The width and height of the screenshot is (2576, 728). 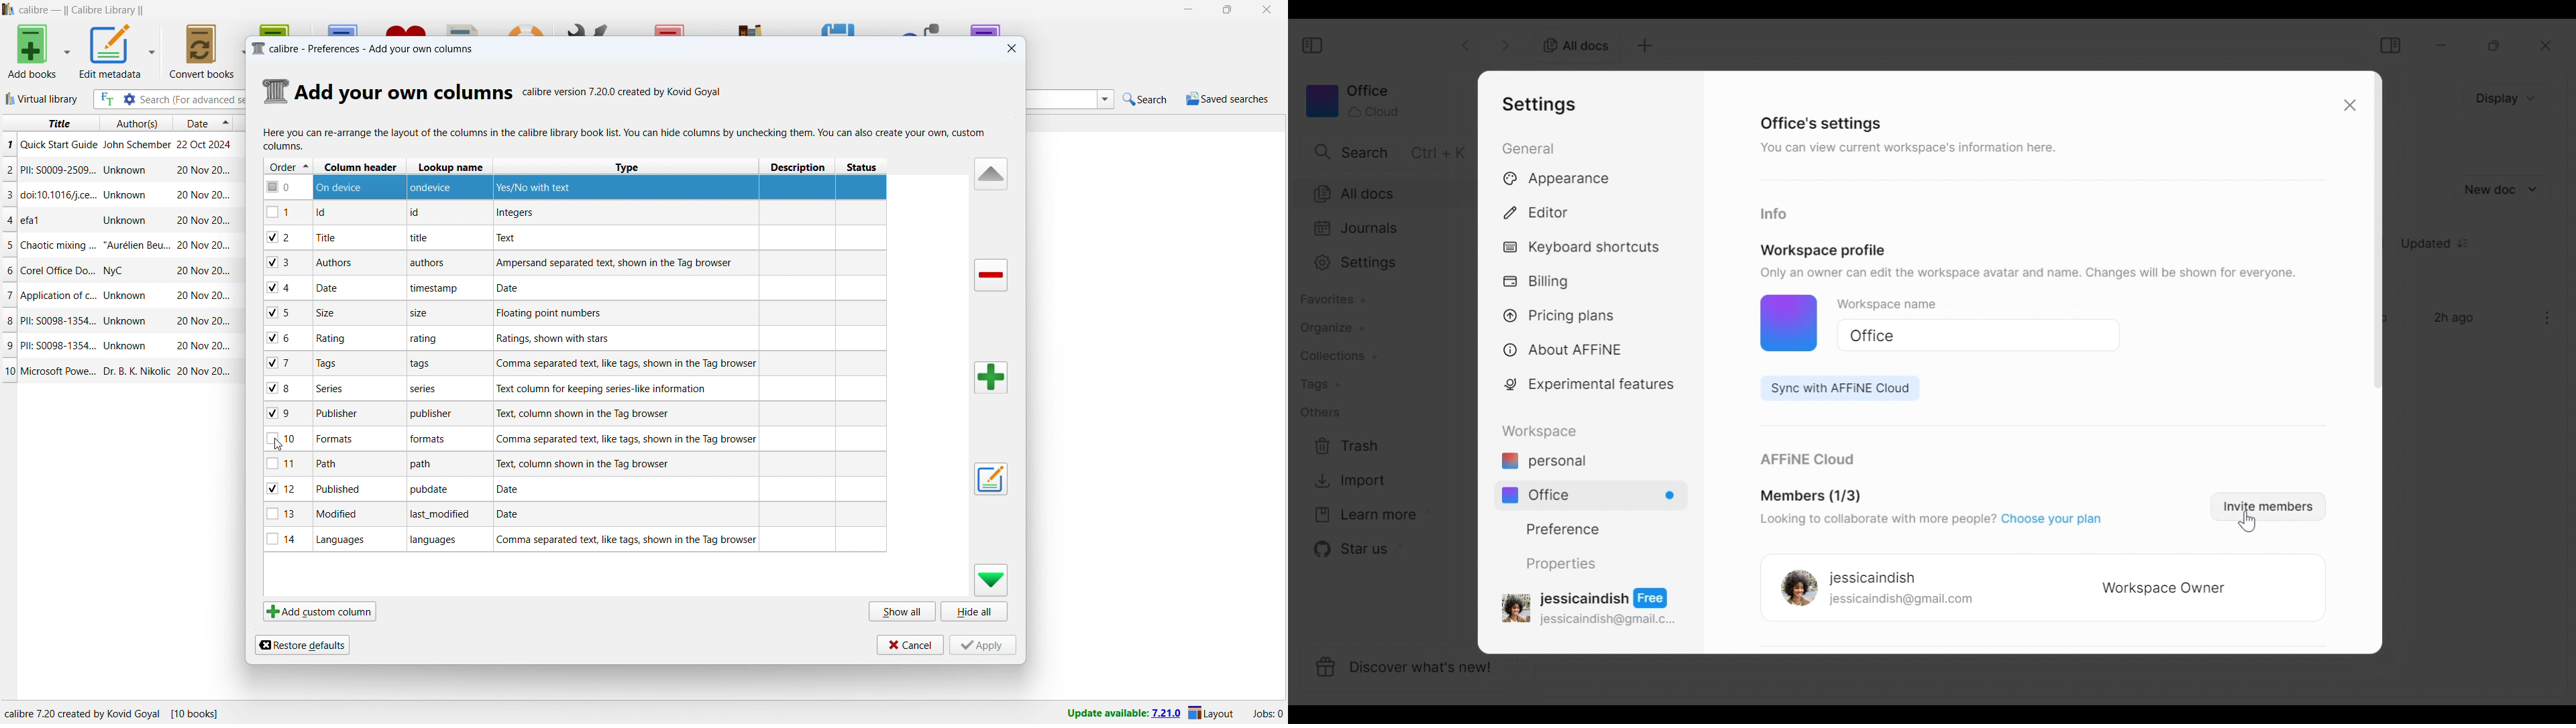 I want to click on v. 7 Tags tags ‘Comma separated text, like tags, shown in the Tag browser, so click(x=573, y=363).